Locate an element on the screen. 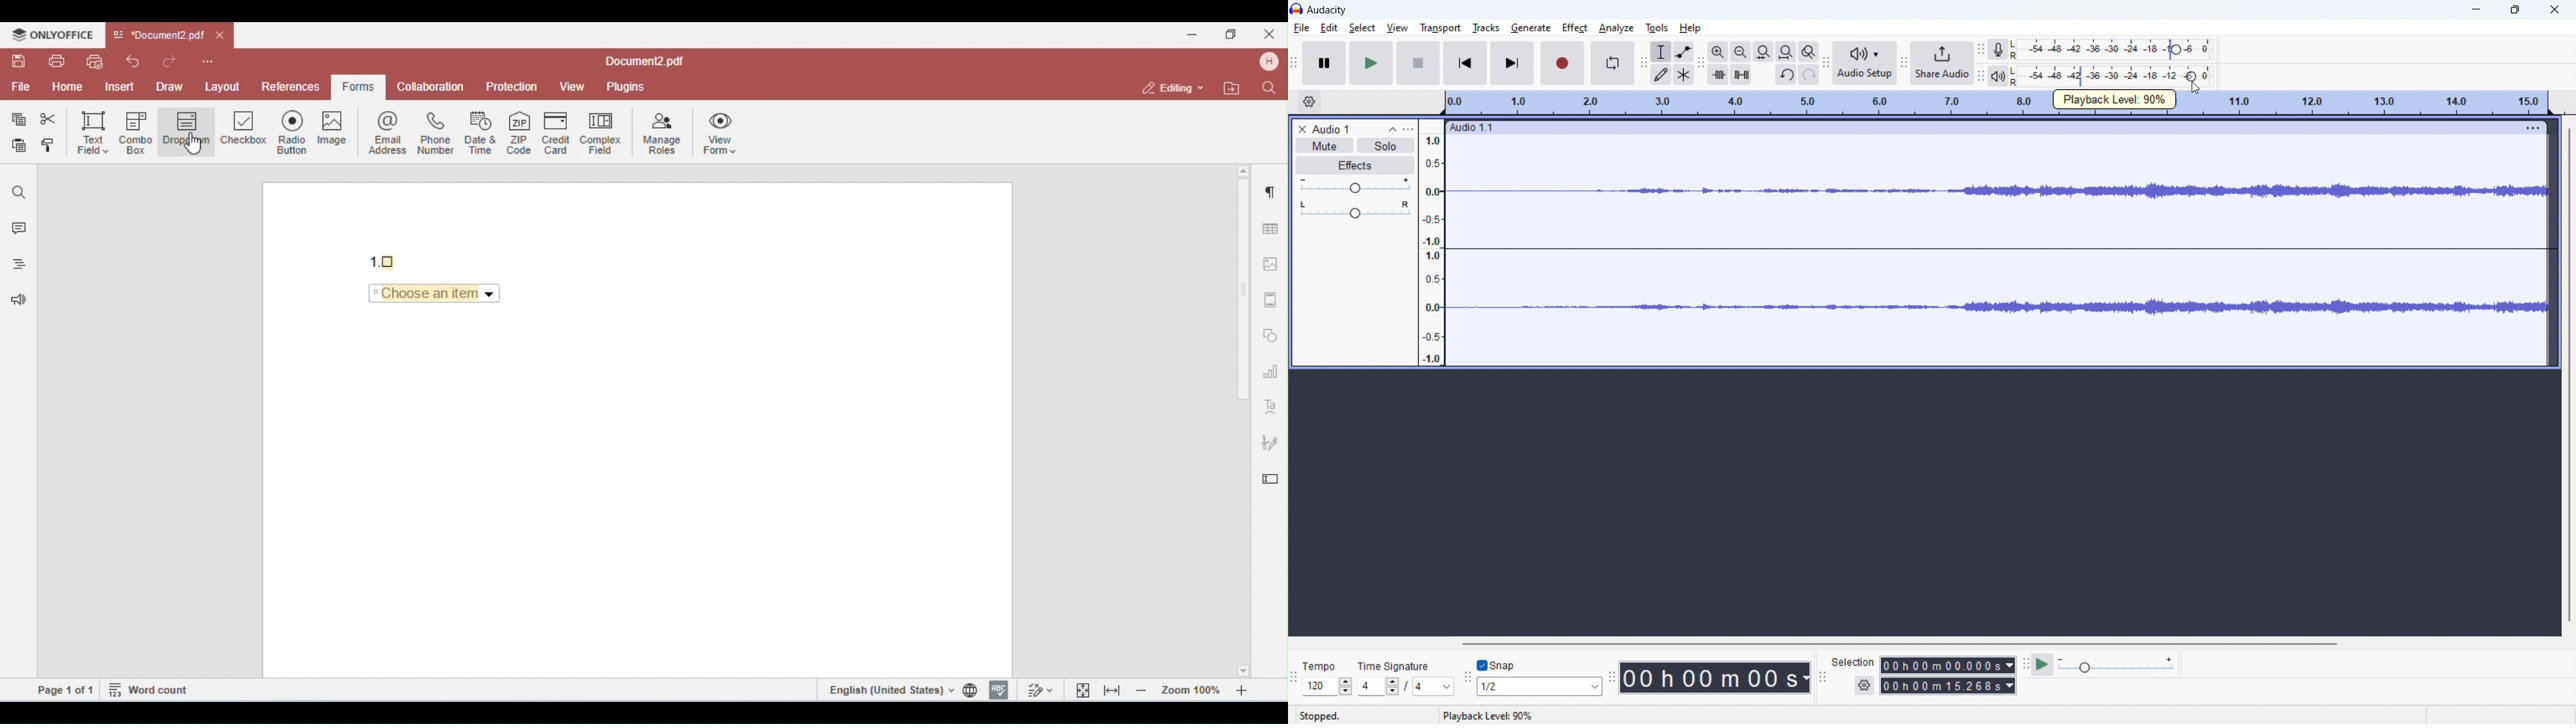  playback meter is located at coordinates (1998, 75).